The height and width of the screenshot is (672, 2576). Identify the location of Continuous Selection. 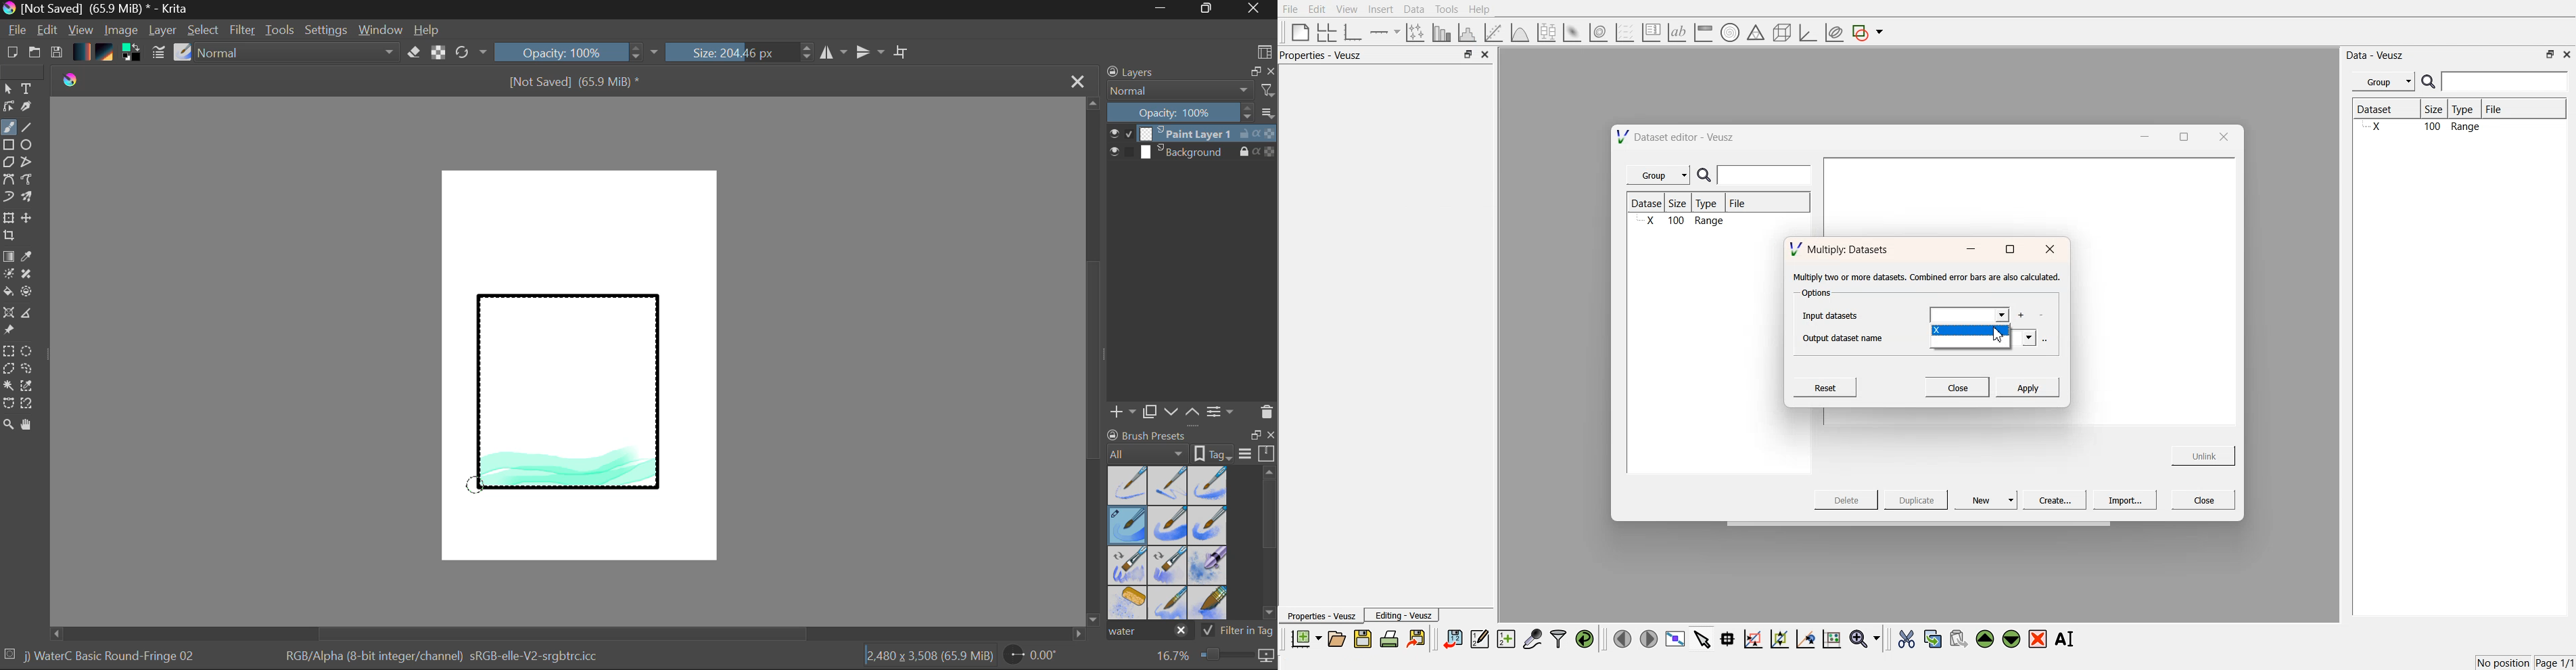
(8, 385).